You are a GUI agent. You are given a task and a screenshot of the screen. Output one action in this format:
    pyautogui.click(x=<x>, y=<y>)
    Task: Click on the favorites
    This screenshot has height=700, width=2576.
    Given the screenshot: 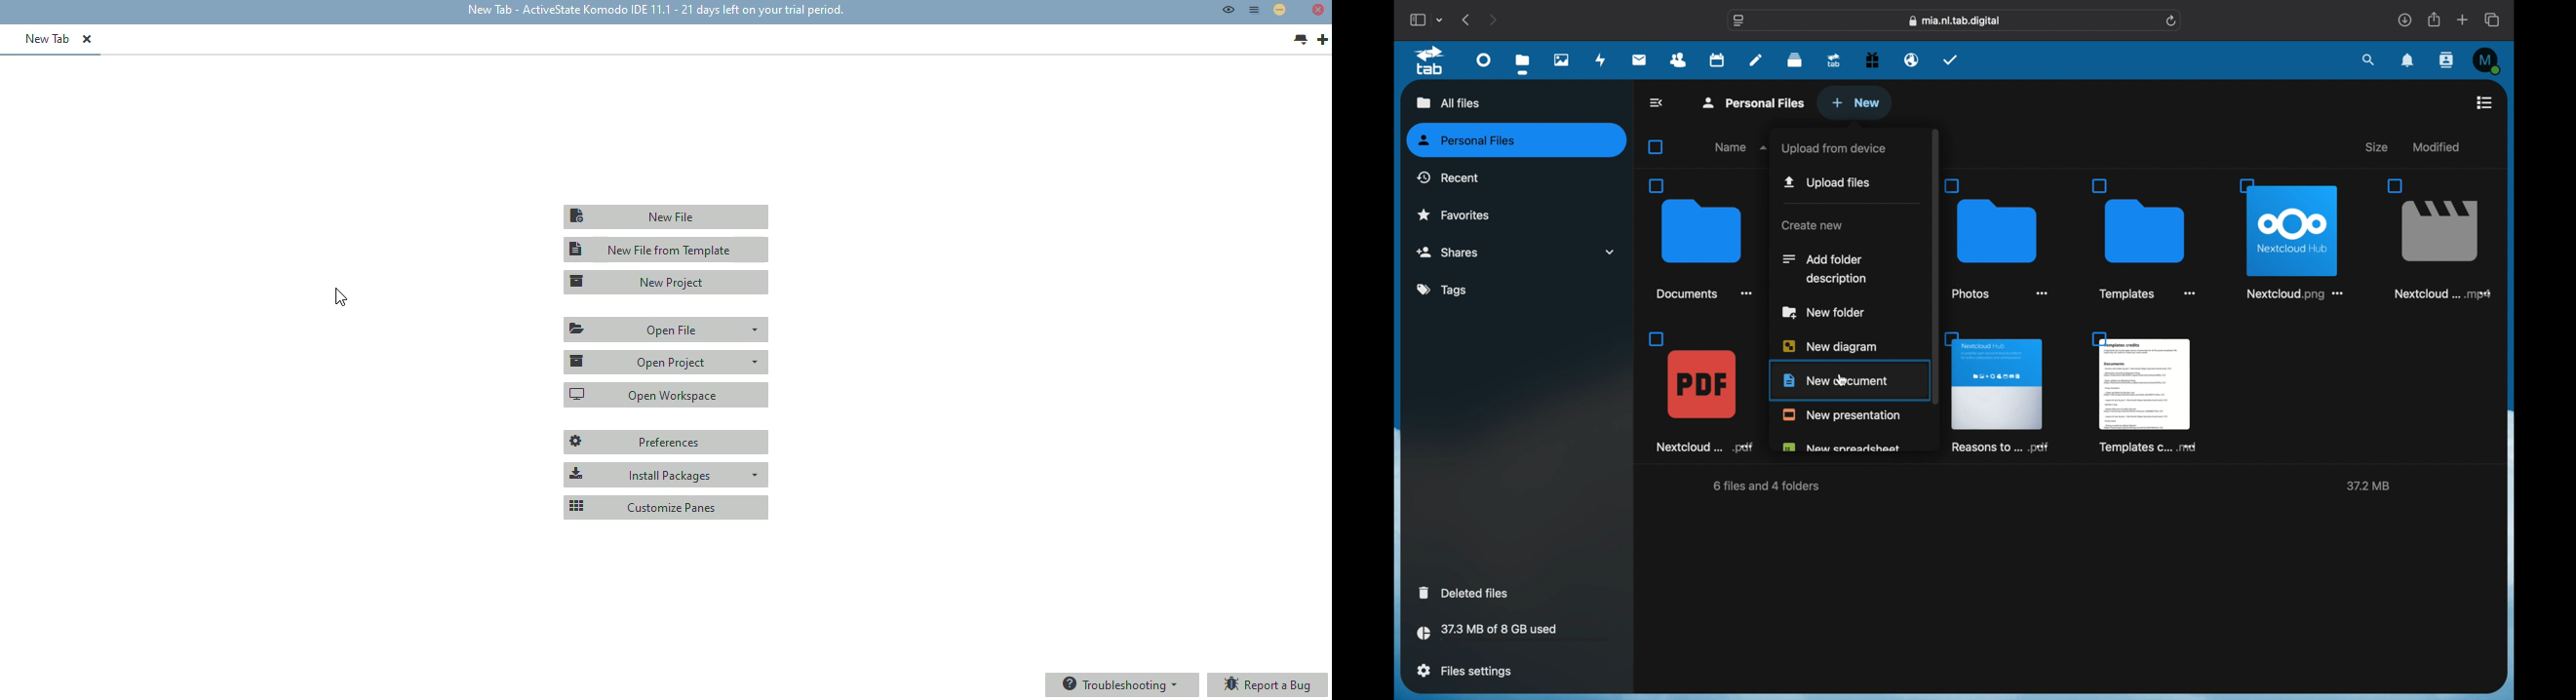 What is the action you would take?
    pyautogui.click(x=1454, y=214)
    